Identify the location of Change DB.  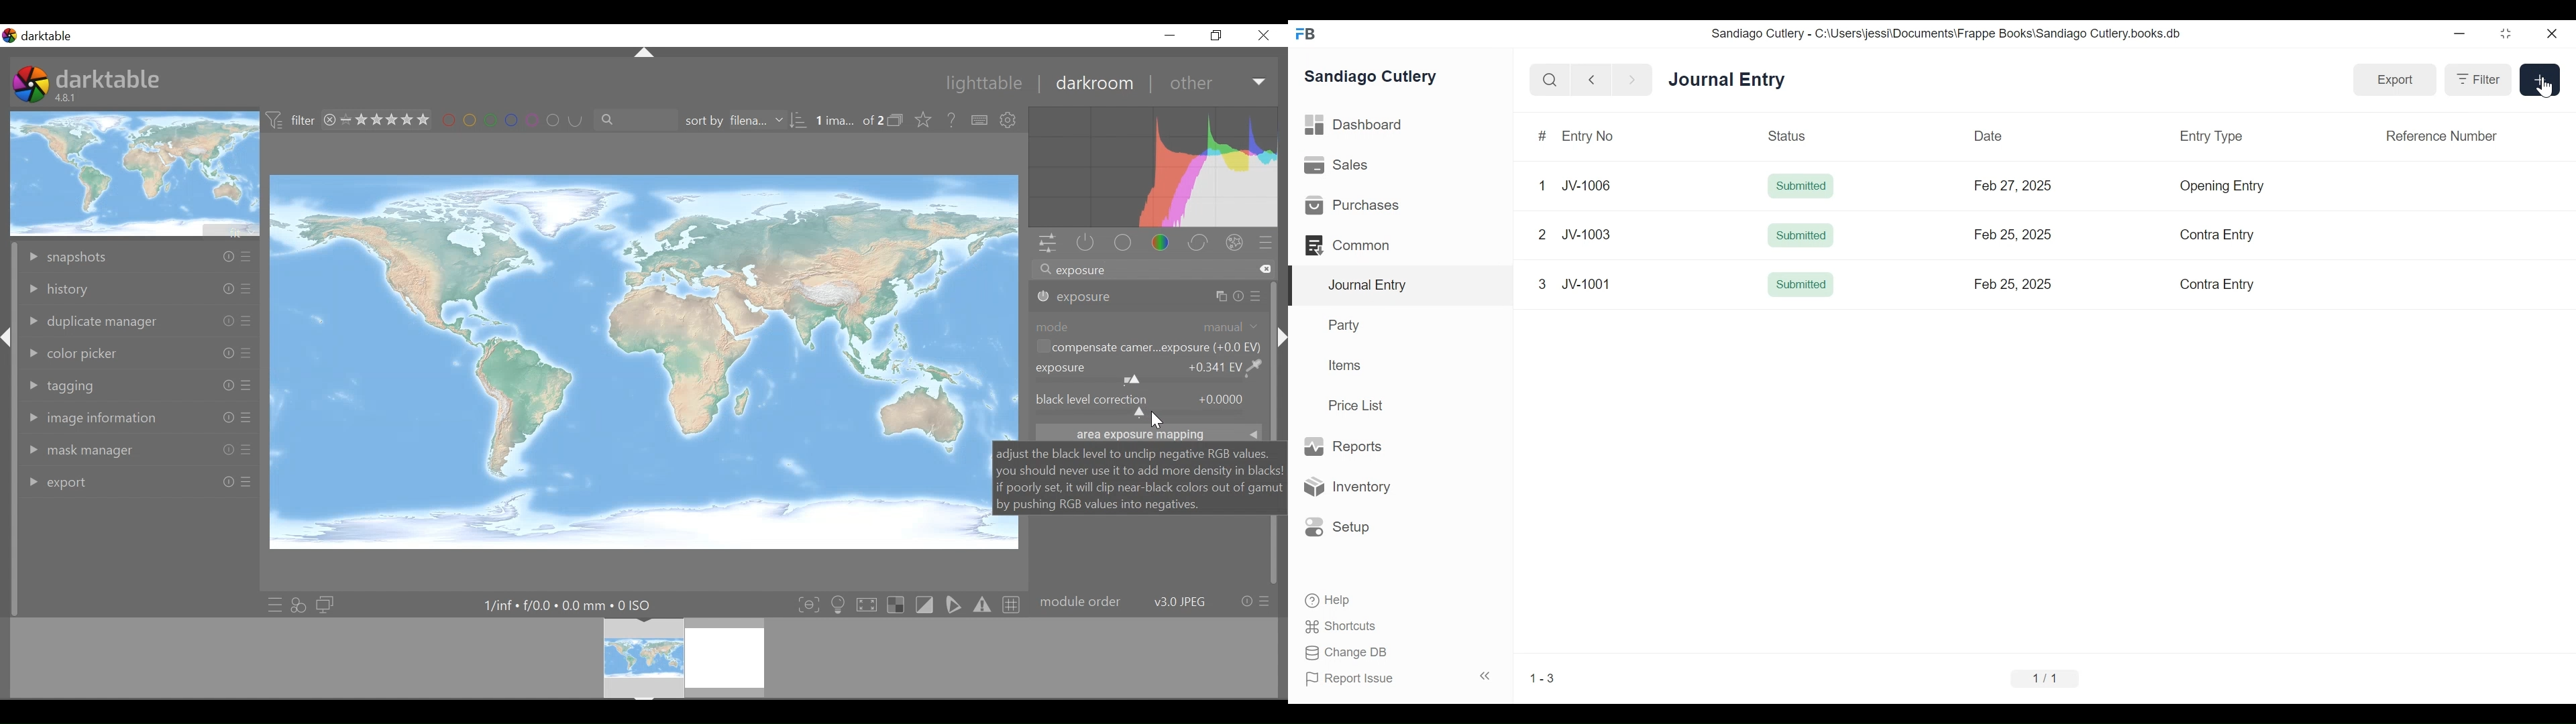
(1340, 654).